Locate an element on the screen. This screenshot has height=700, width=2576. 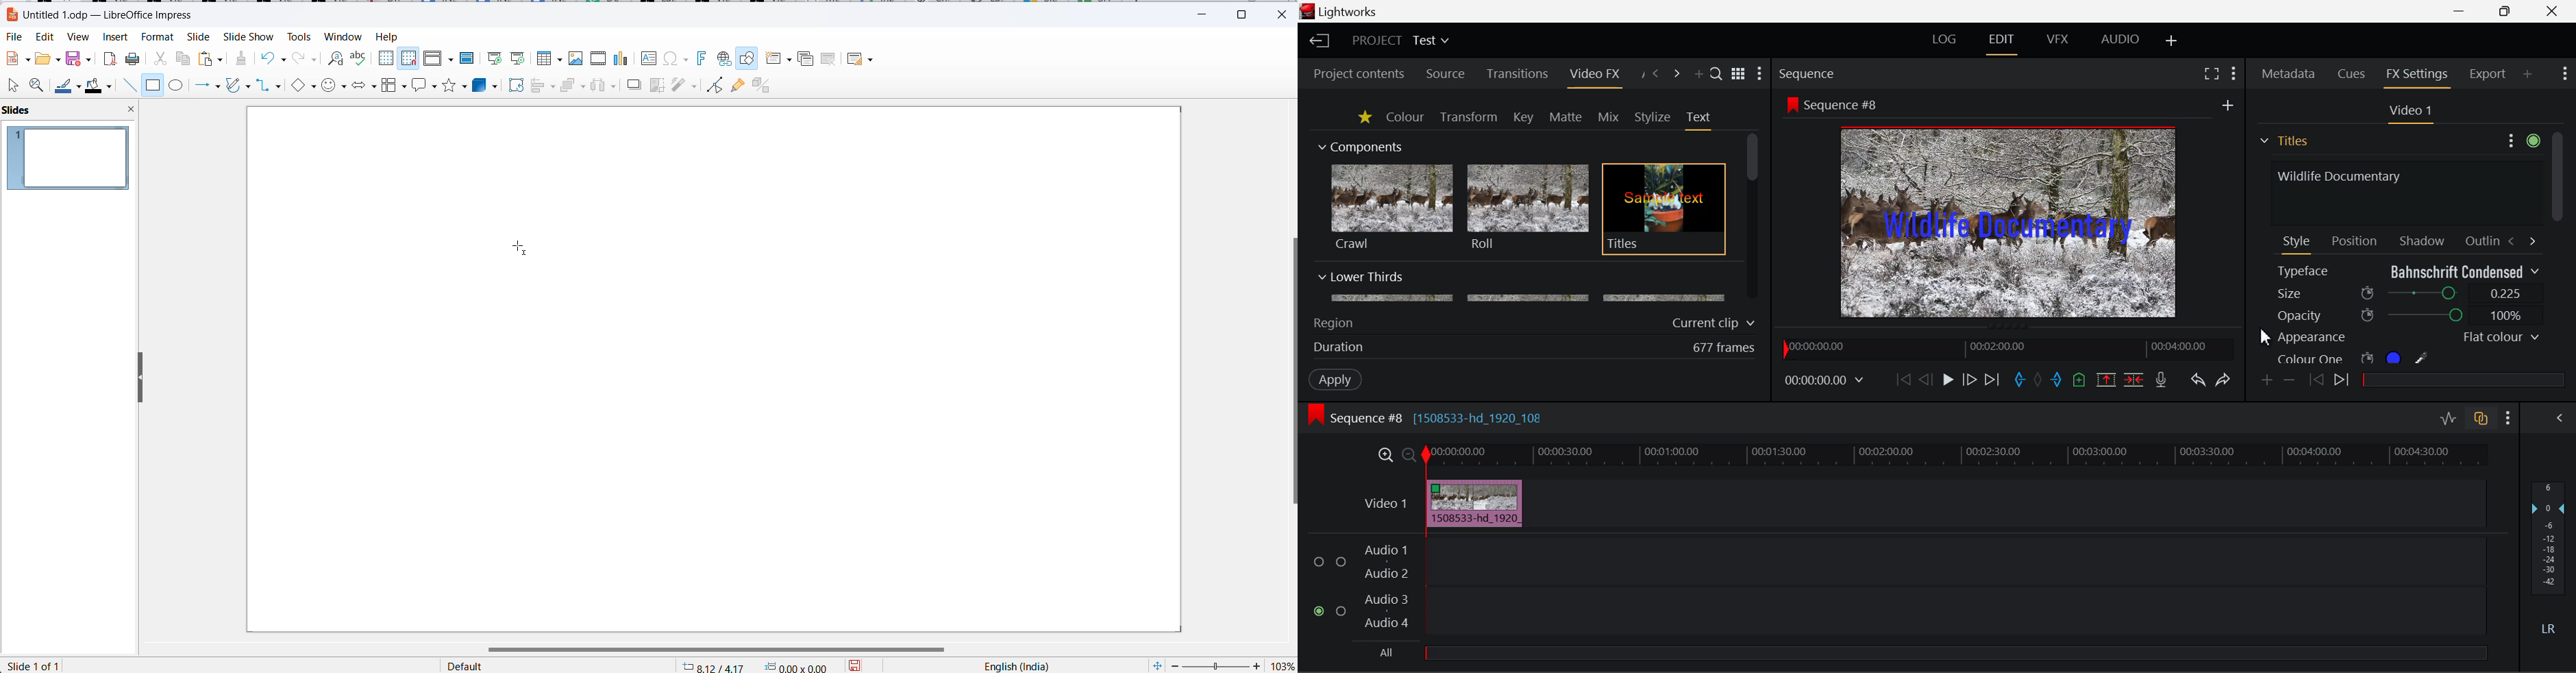
Slide is located at coordinates (197, 38).